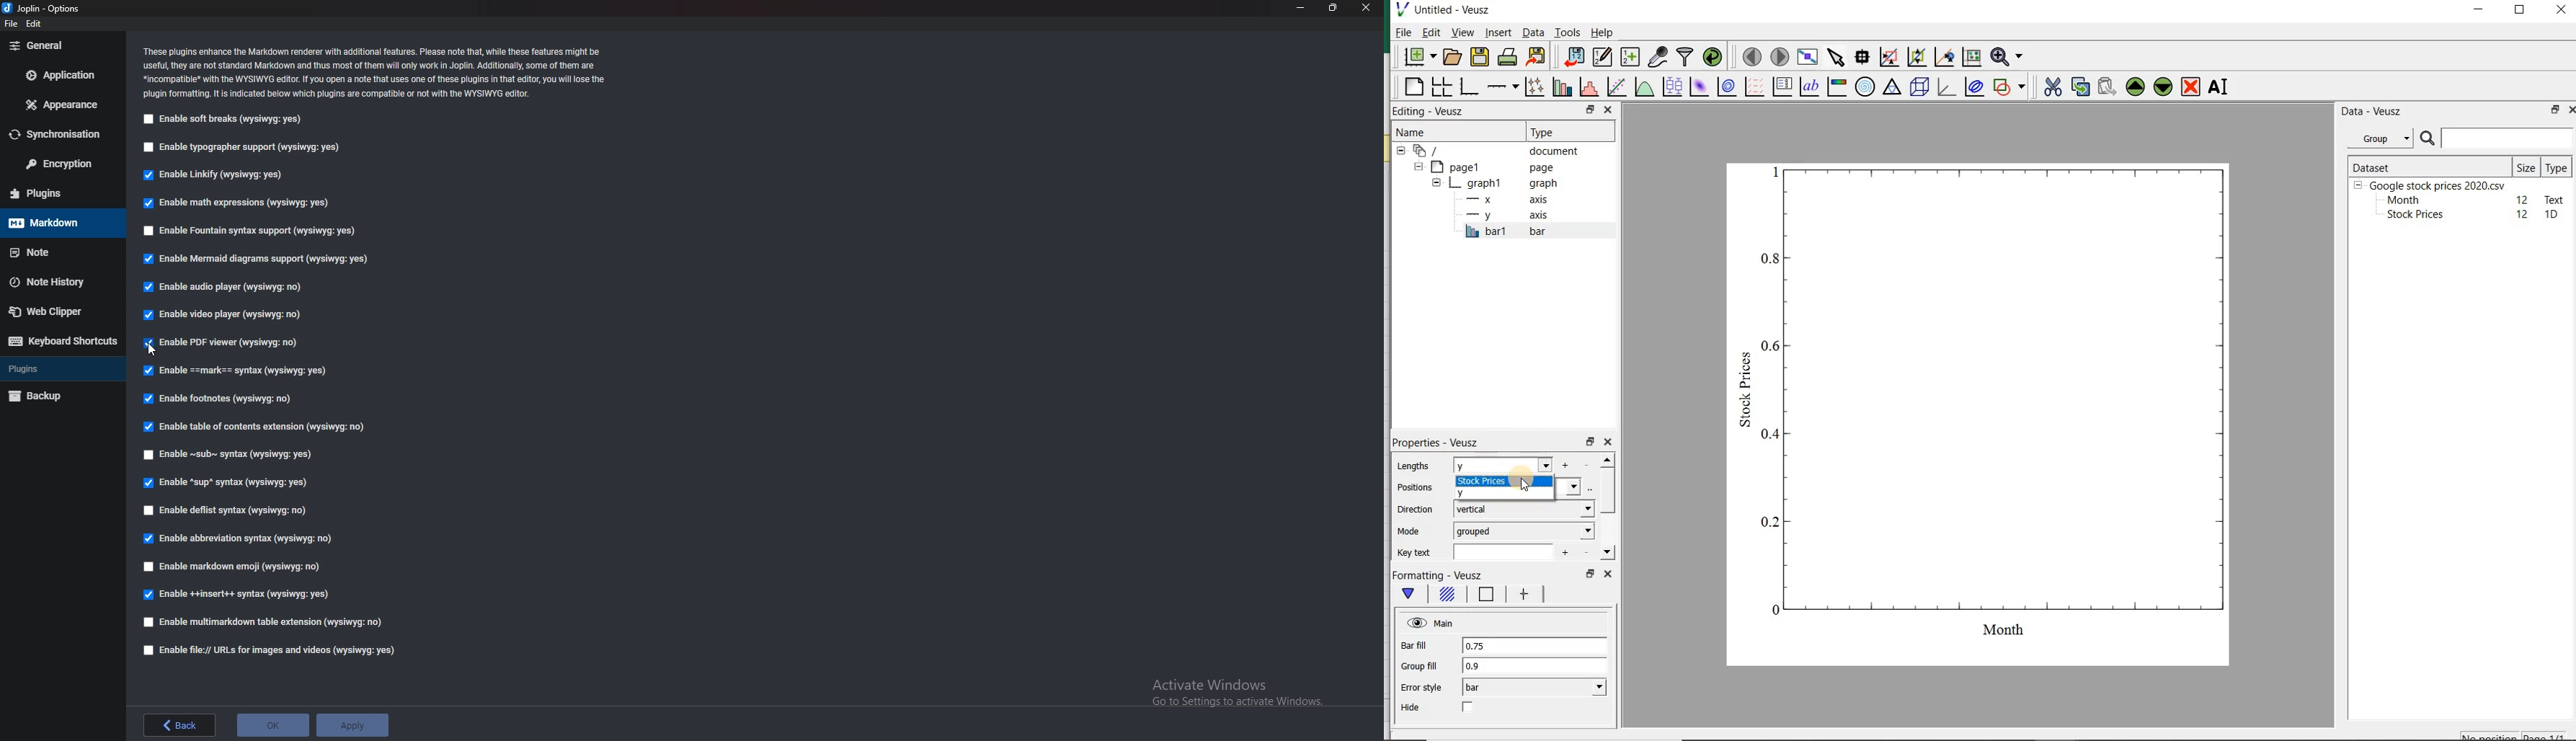 This screenshot has width=2576, height=756. What do you see at coordinates (1525, 488) in the screenshot?
I see `CURSOR` at bounding box center [1525, 488].